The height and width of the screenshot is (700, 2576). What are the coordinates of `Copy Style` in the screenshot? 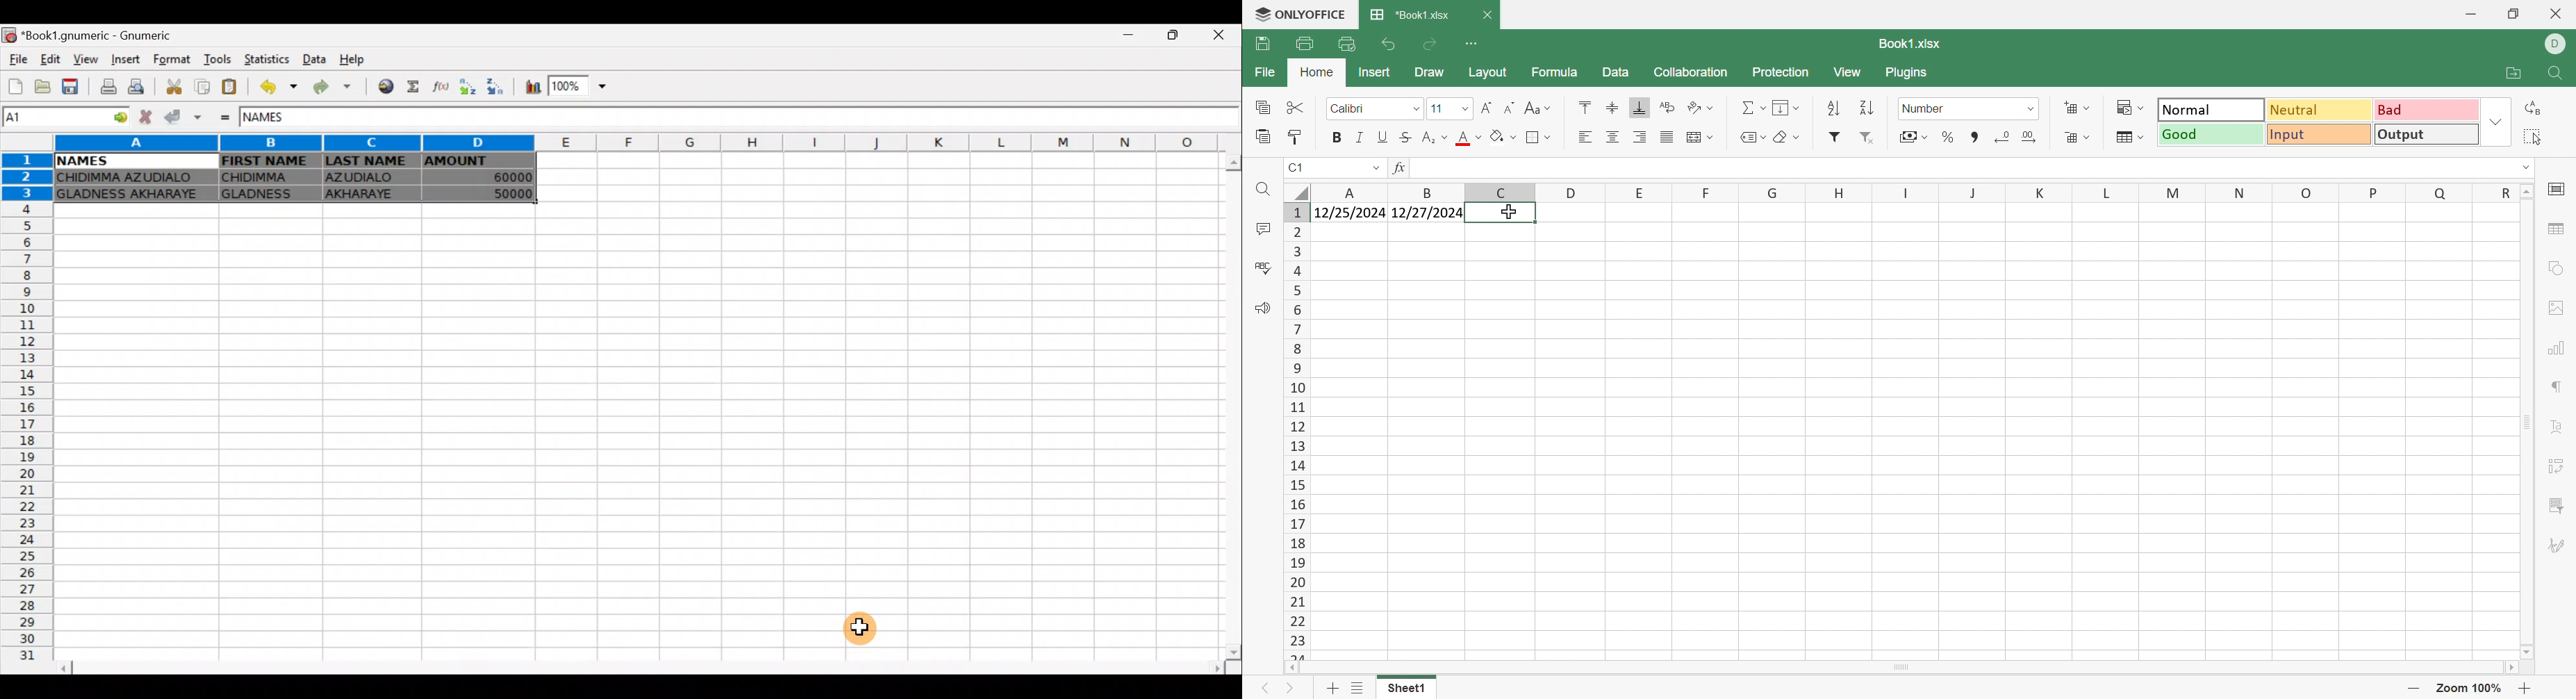 It's located at (1298, 137).